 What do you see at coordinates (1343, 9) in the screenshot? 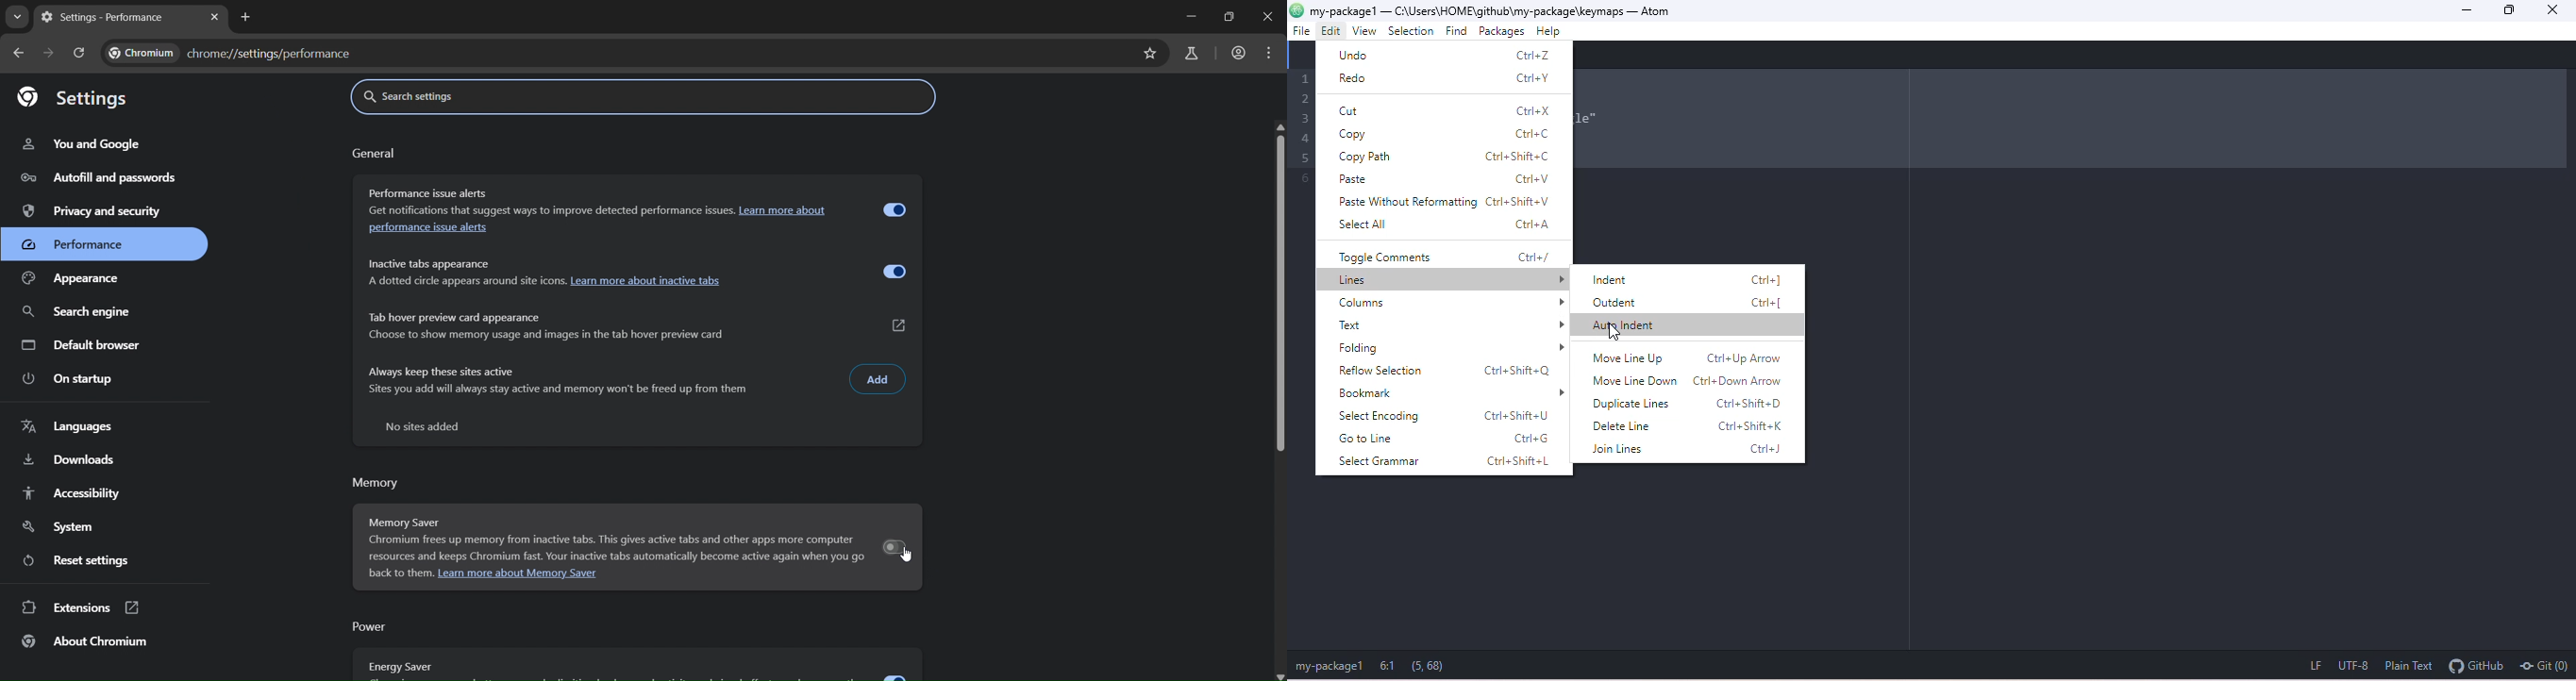
I see `my-package1` at bounding box center [1343, 9].